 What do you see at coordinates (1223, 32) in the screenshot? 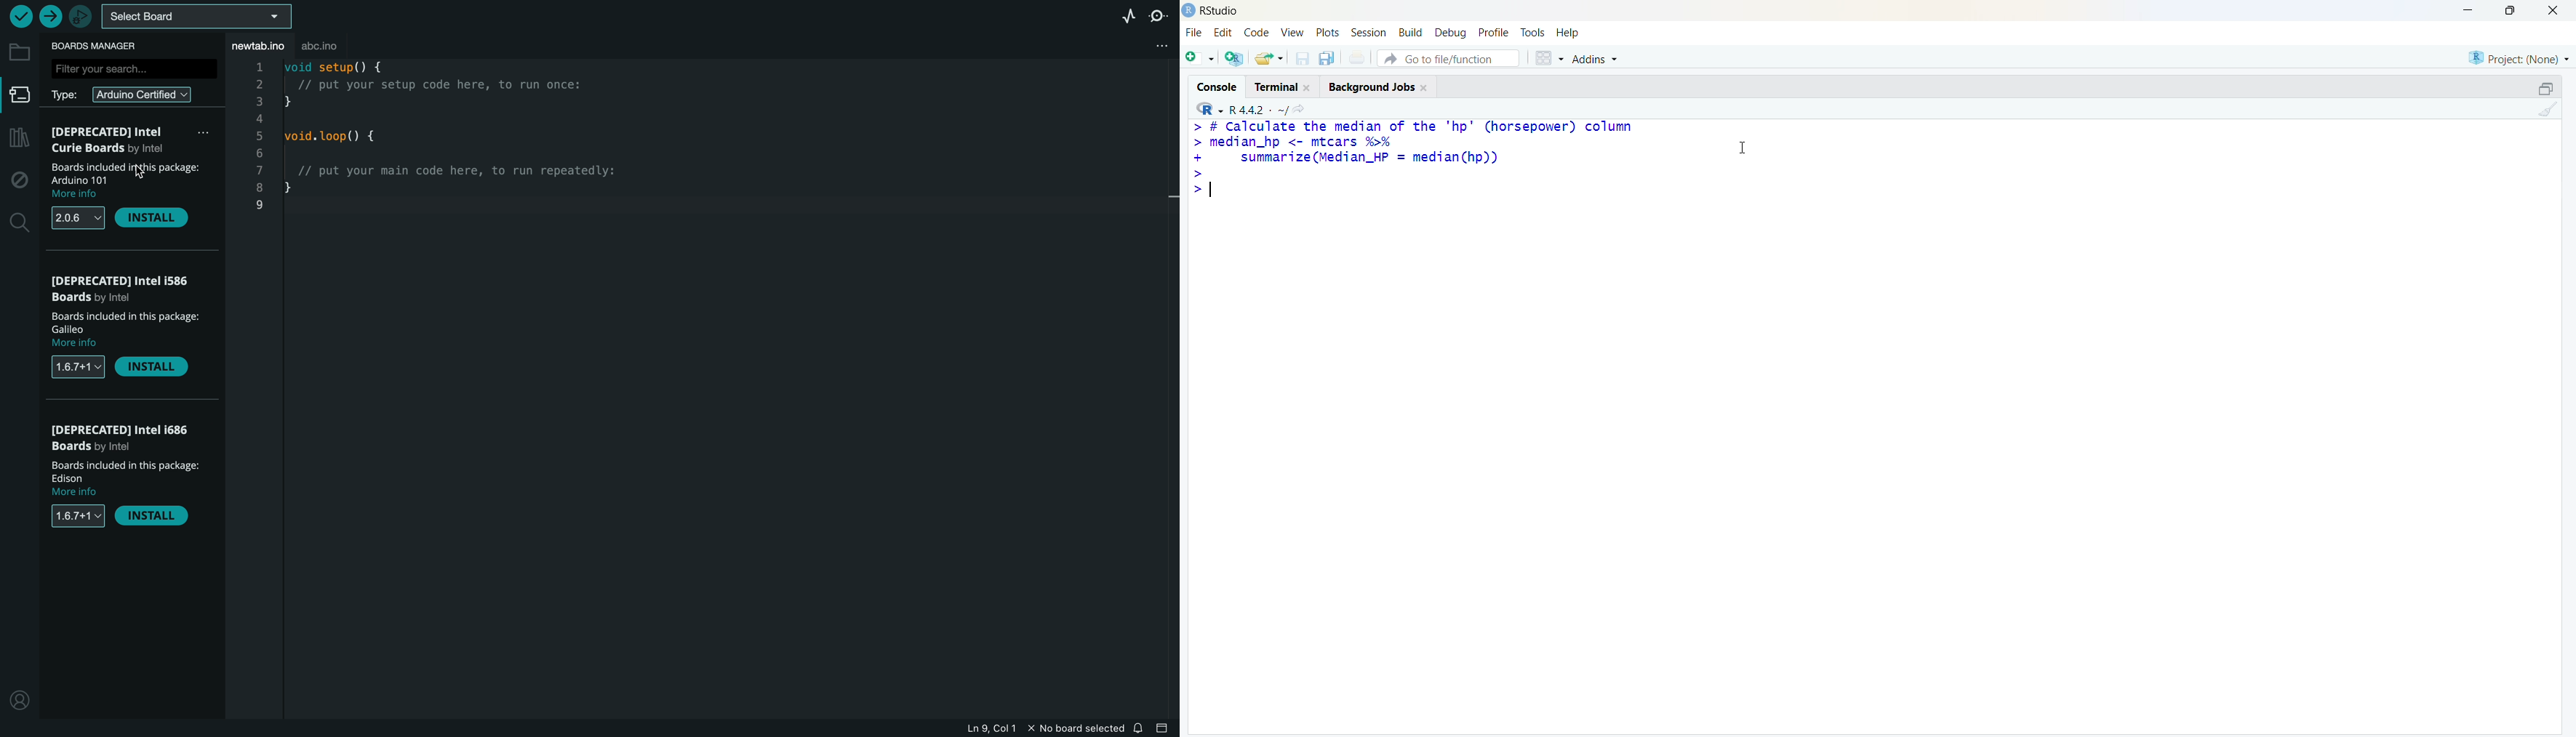
I see `edit` at bounding box center [1223, 32].